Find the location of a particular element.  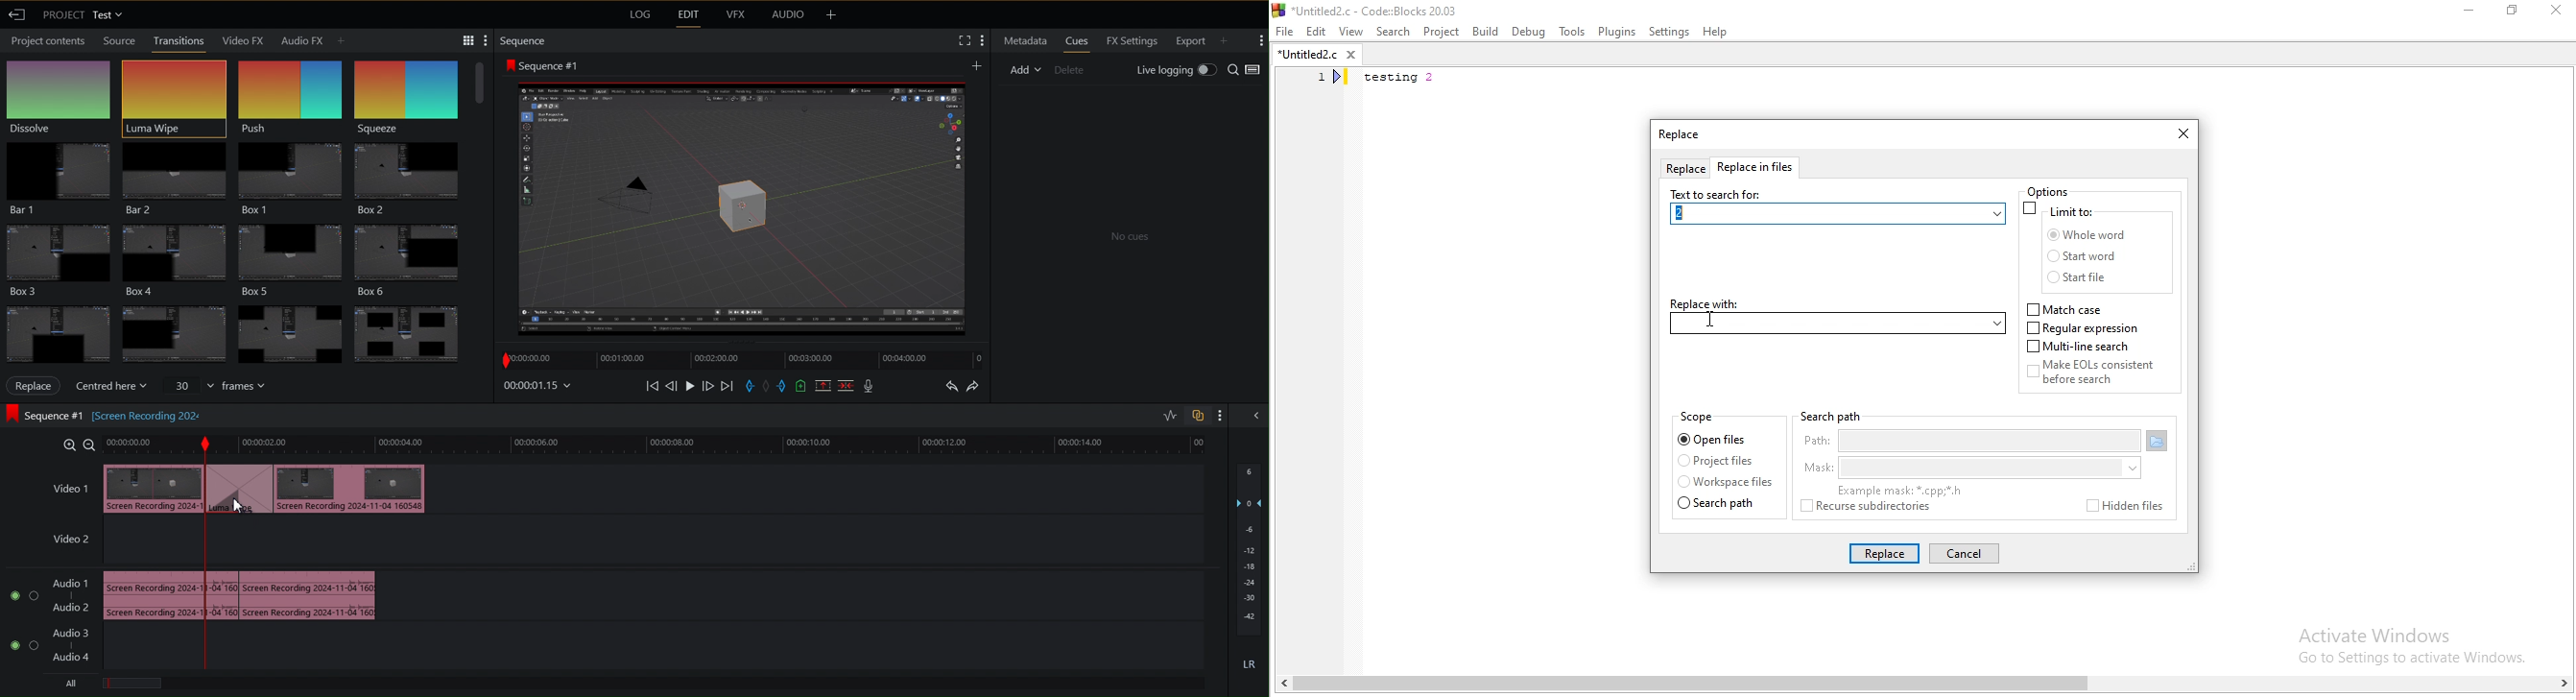

*Untitled2.c - Code::Blocks 20.03 is located at coordinates (1385, 9).